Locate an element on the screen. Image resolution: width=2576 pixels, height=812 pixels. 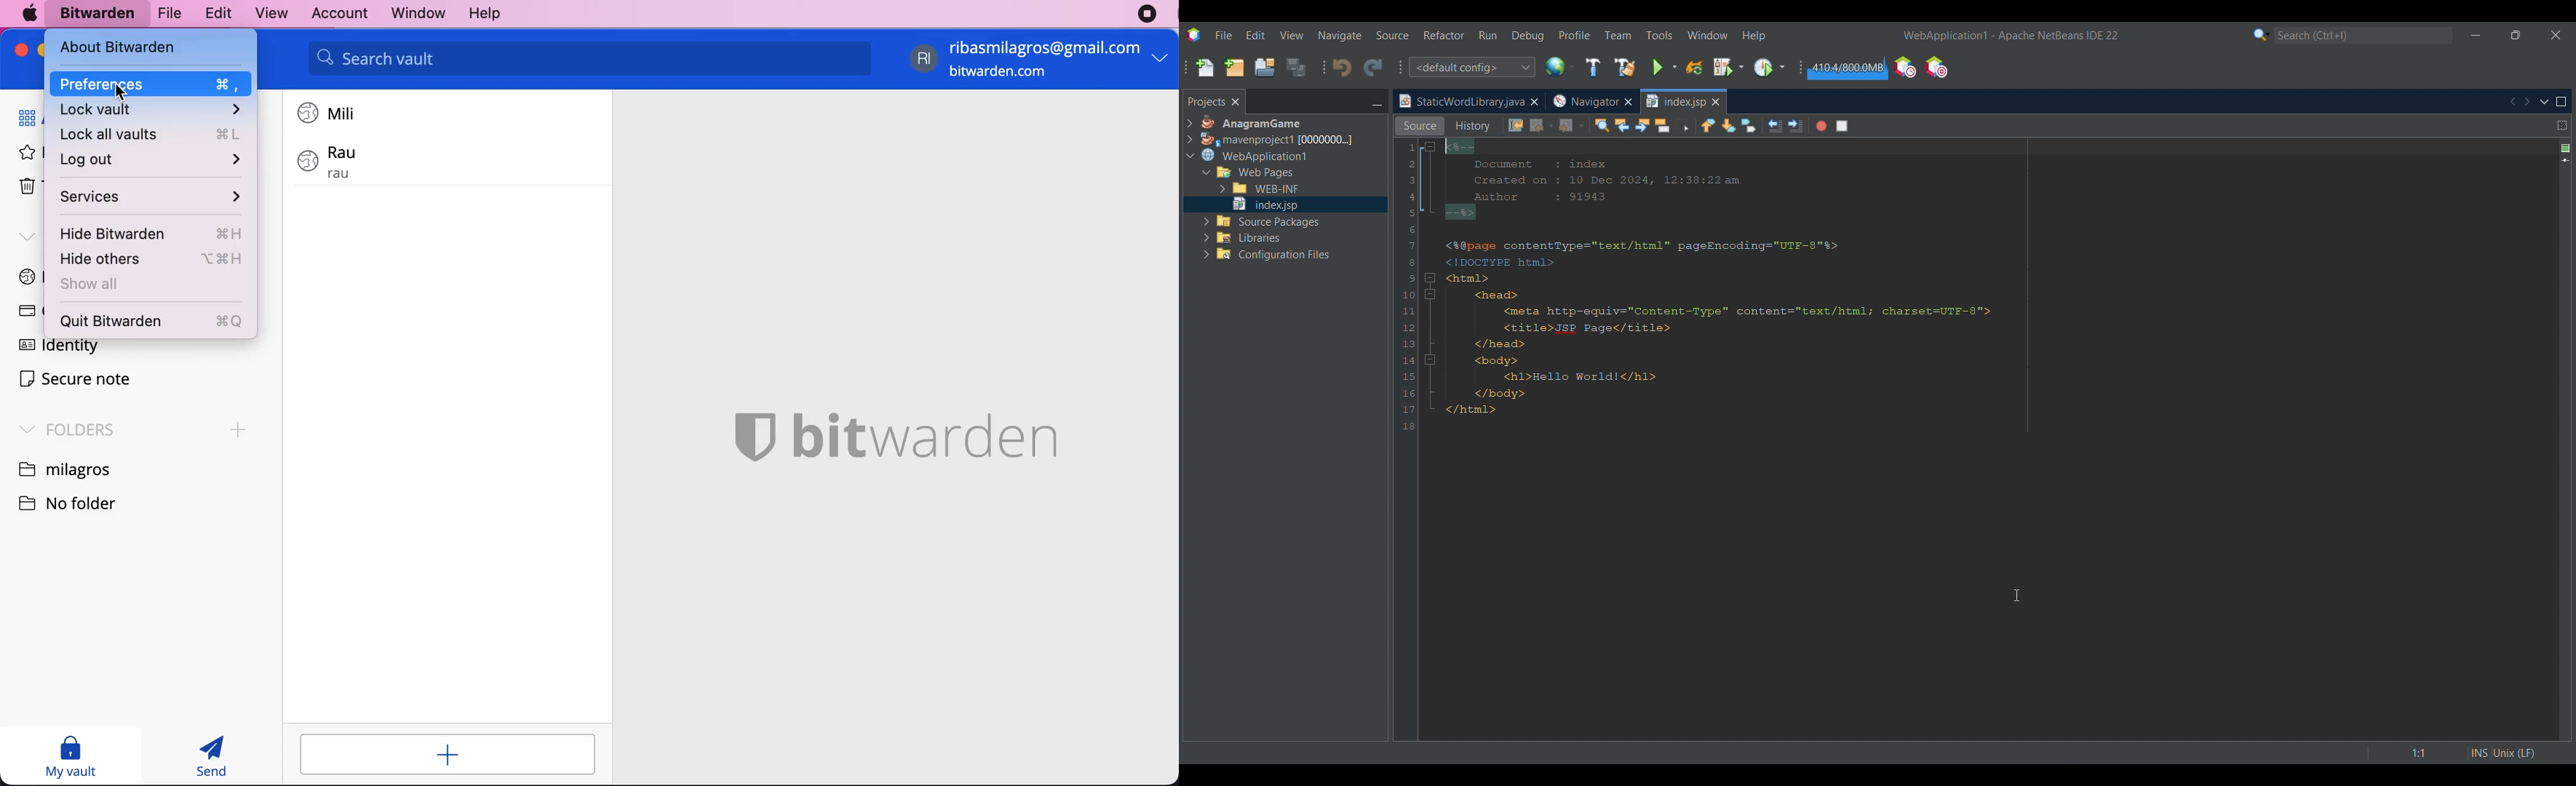
Close interface is located at coordinates (2556, 35).